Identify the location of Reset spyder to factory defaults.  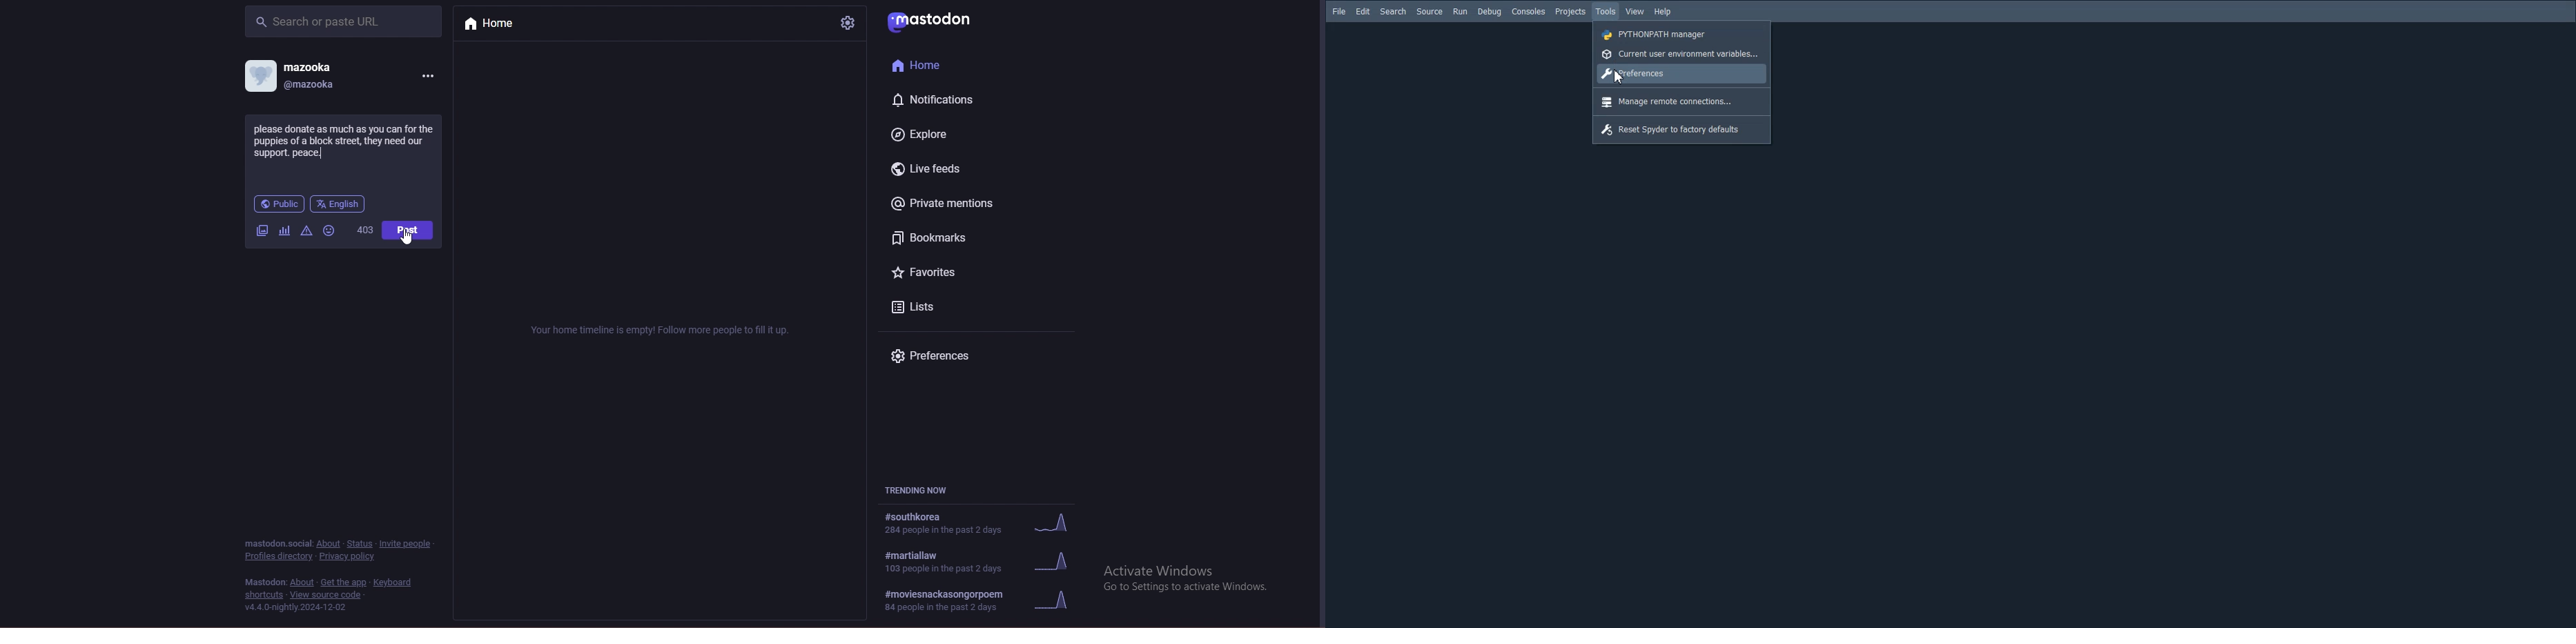
(1682, 131).